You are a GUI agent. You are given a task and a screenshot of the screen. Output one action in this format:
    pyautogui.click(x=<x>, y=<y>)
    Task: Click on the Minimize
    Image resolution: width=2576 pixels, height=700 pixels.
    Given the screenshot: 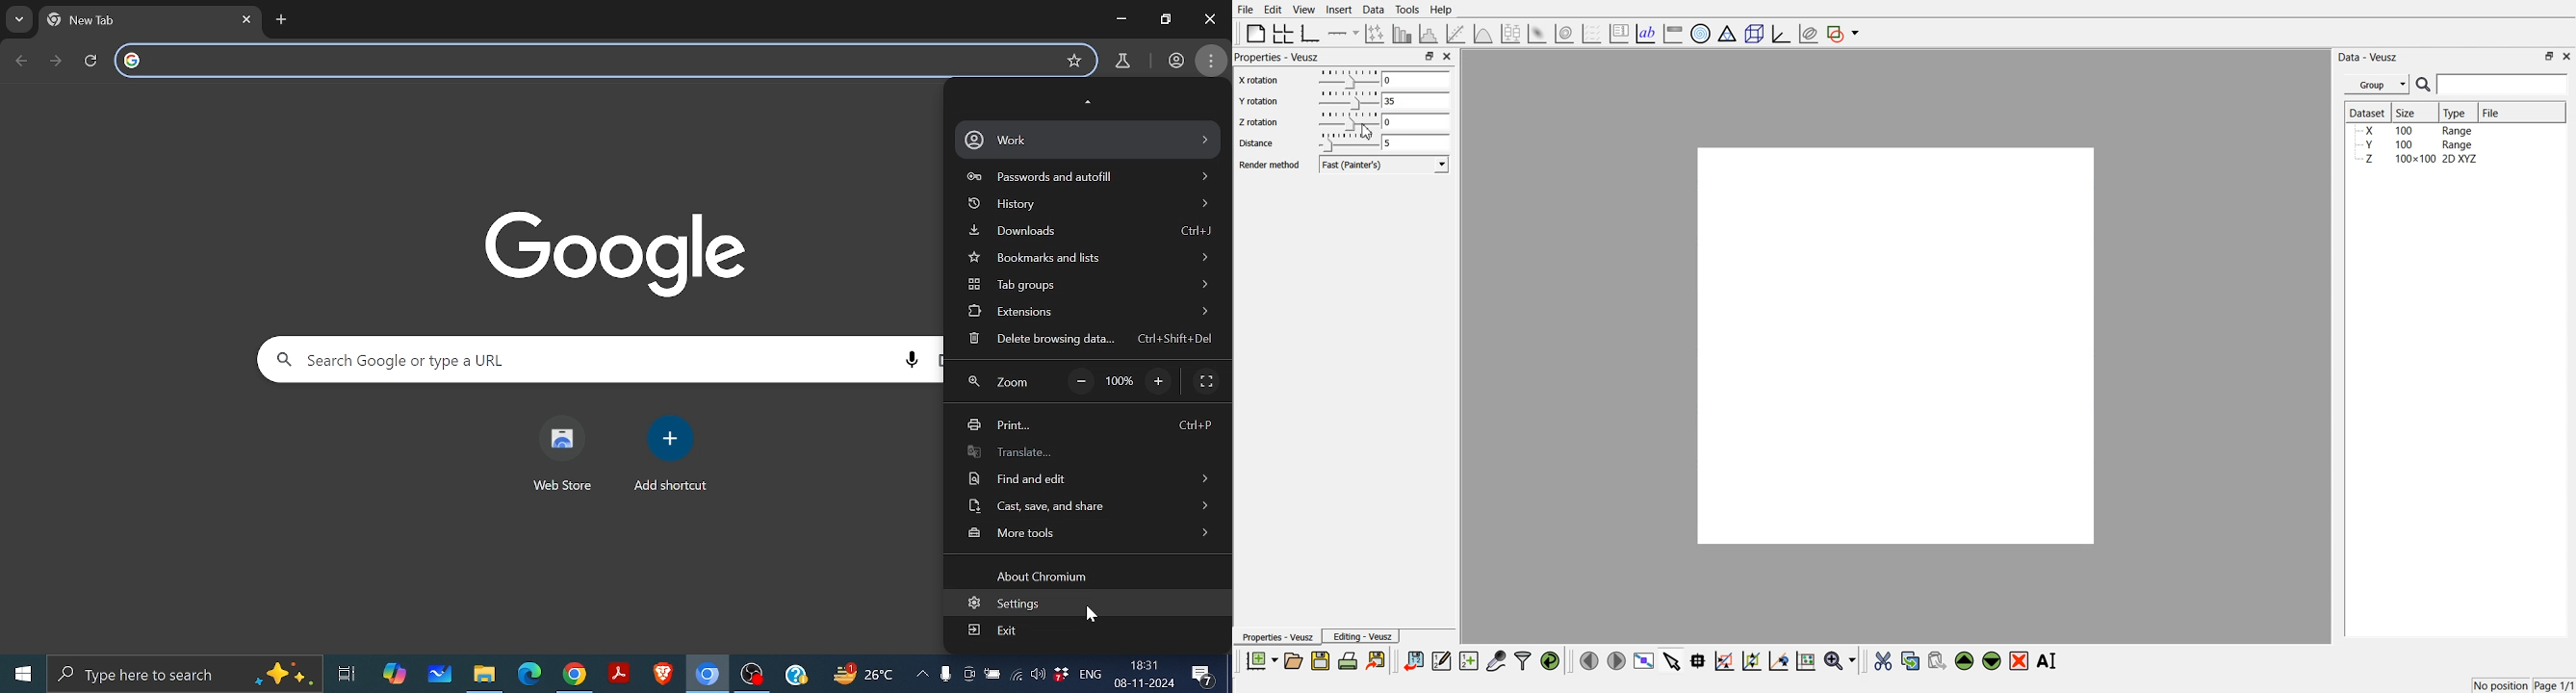 What is the action you would take?
    pyautogui.click(x=1121, y=20)
    